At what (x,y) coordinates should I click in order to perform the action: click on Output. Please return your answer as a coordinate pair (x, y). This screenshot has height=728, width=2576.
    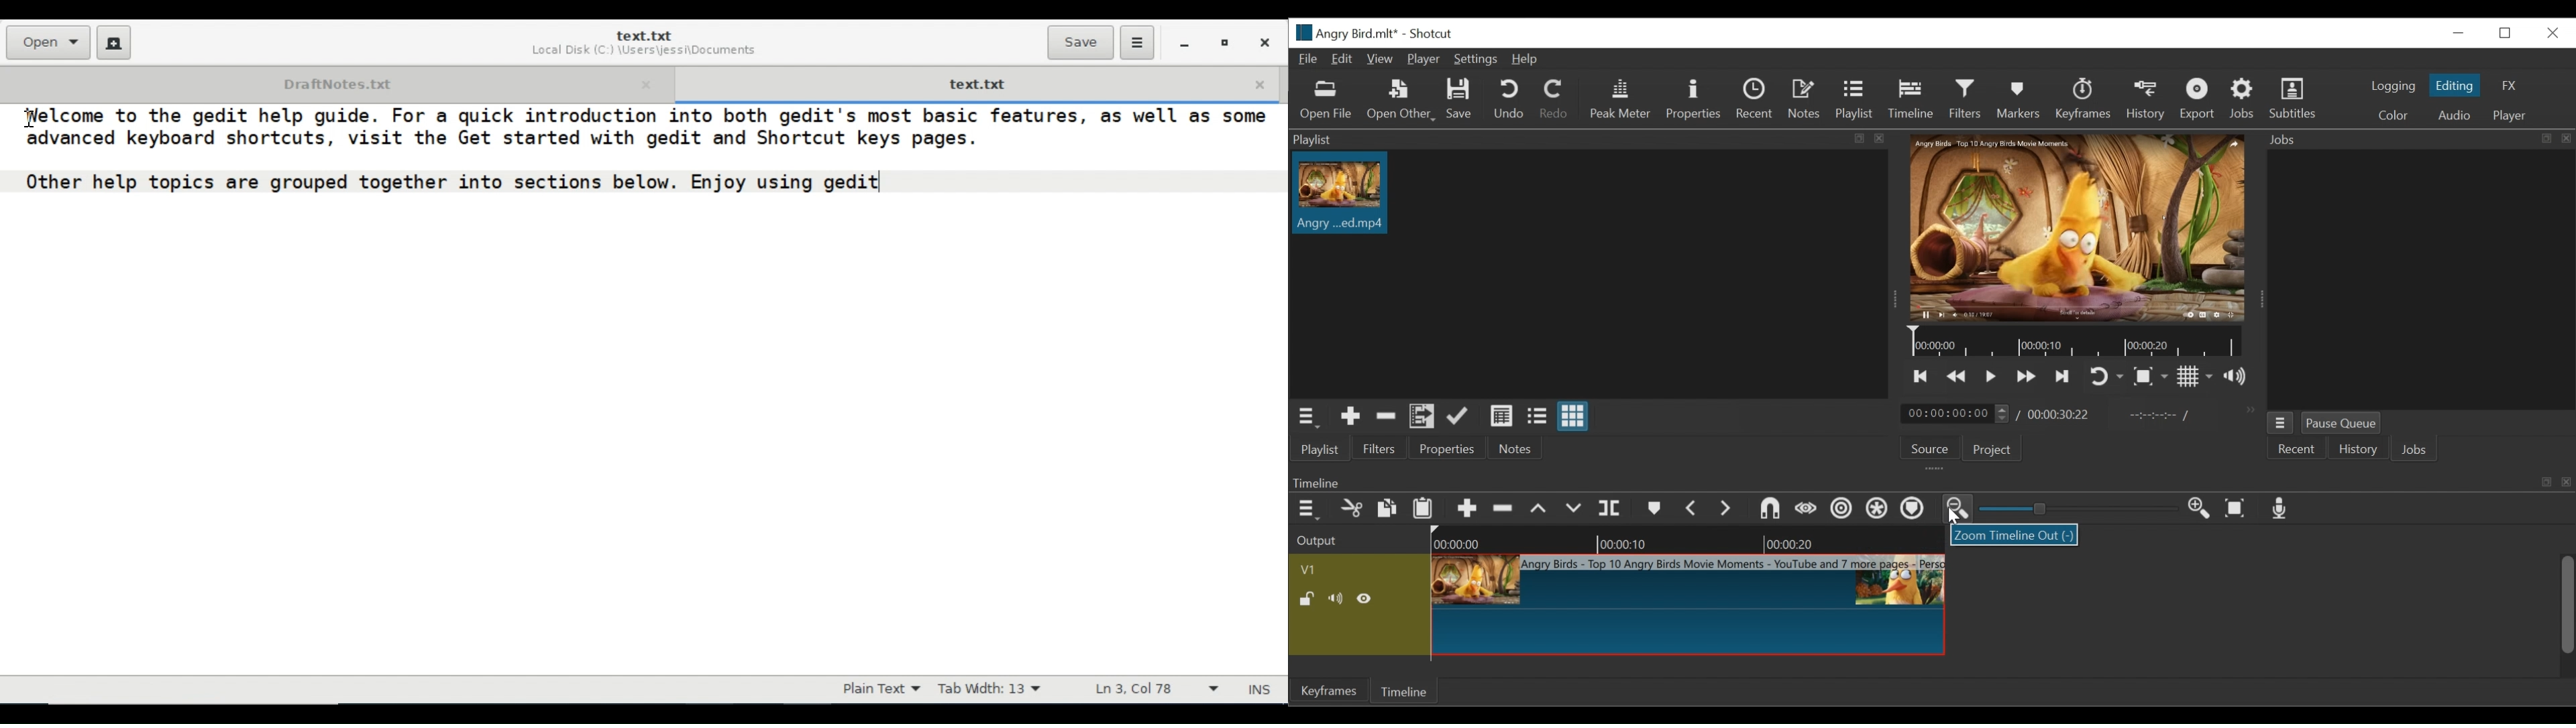
    Looking at the image, I should click on (1319, 539).